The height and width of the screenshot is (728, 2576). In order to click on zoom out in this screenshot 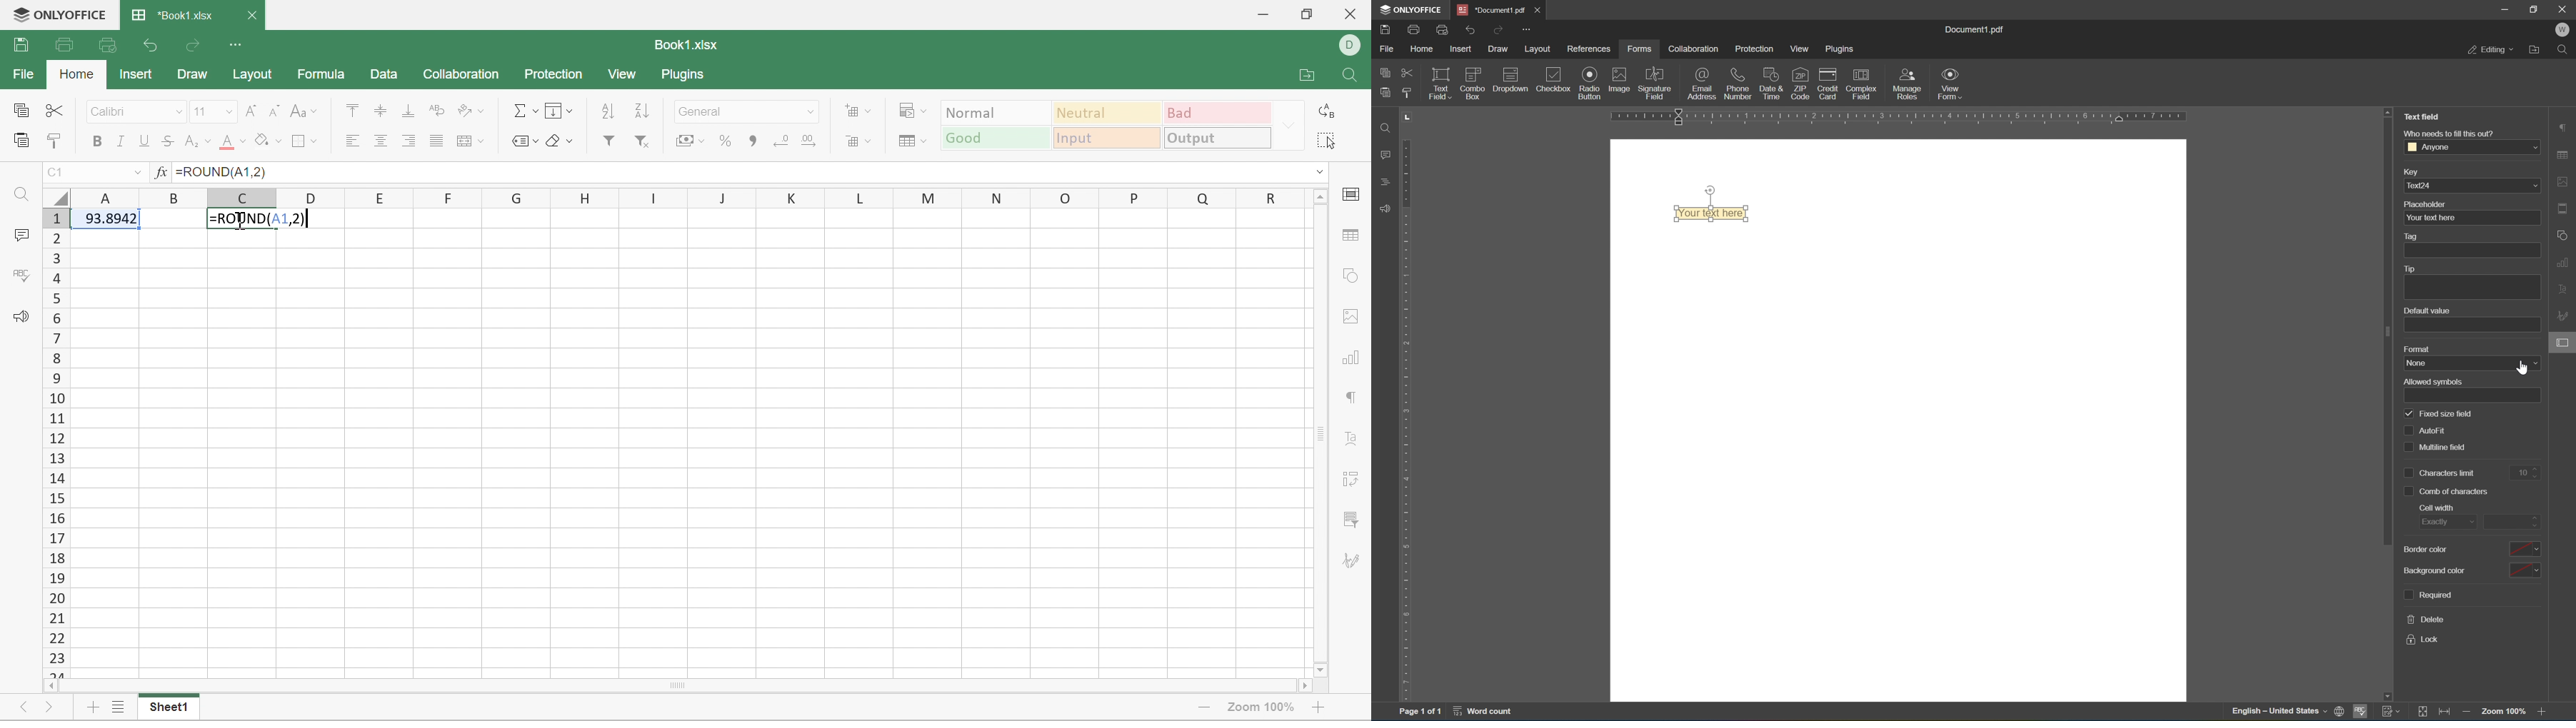, I will do `click(2469, 714)`.